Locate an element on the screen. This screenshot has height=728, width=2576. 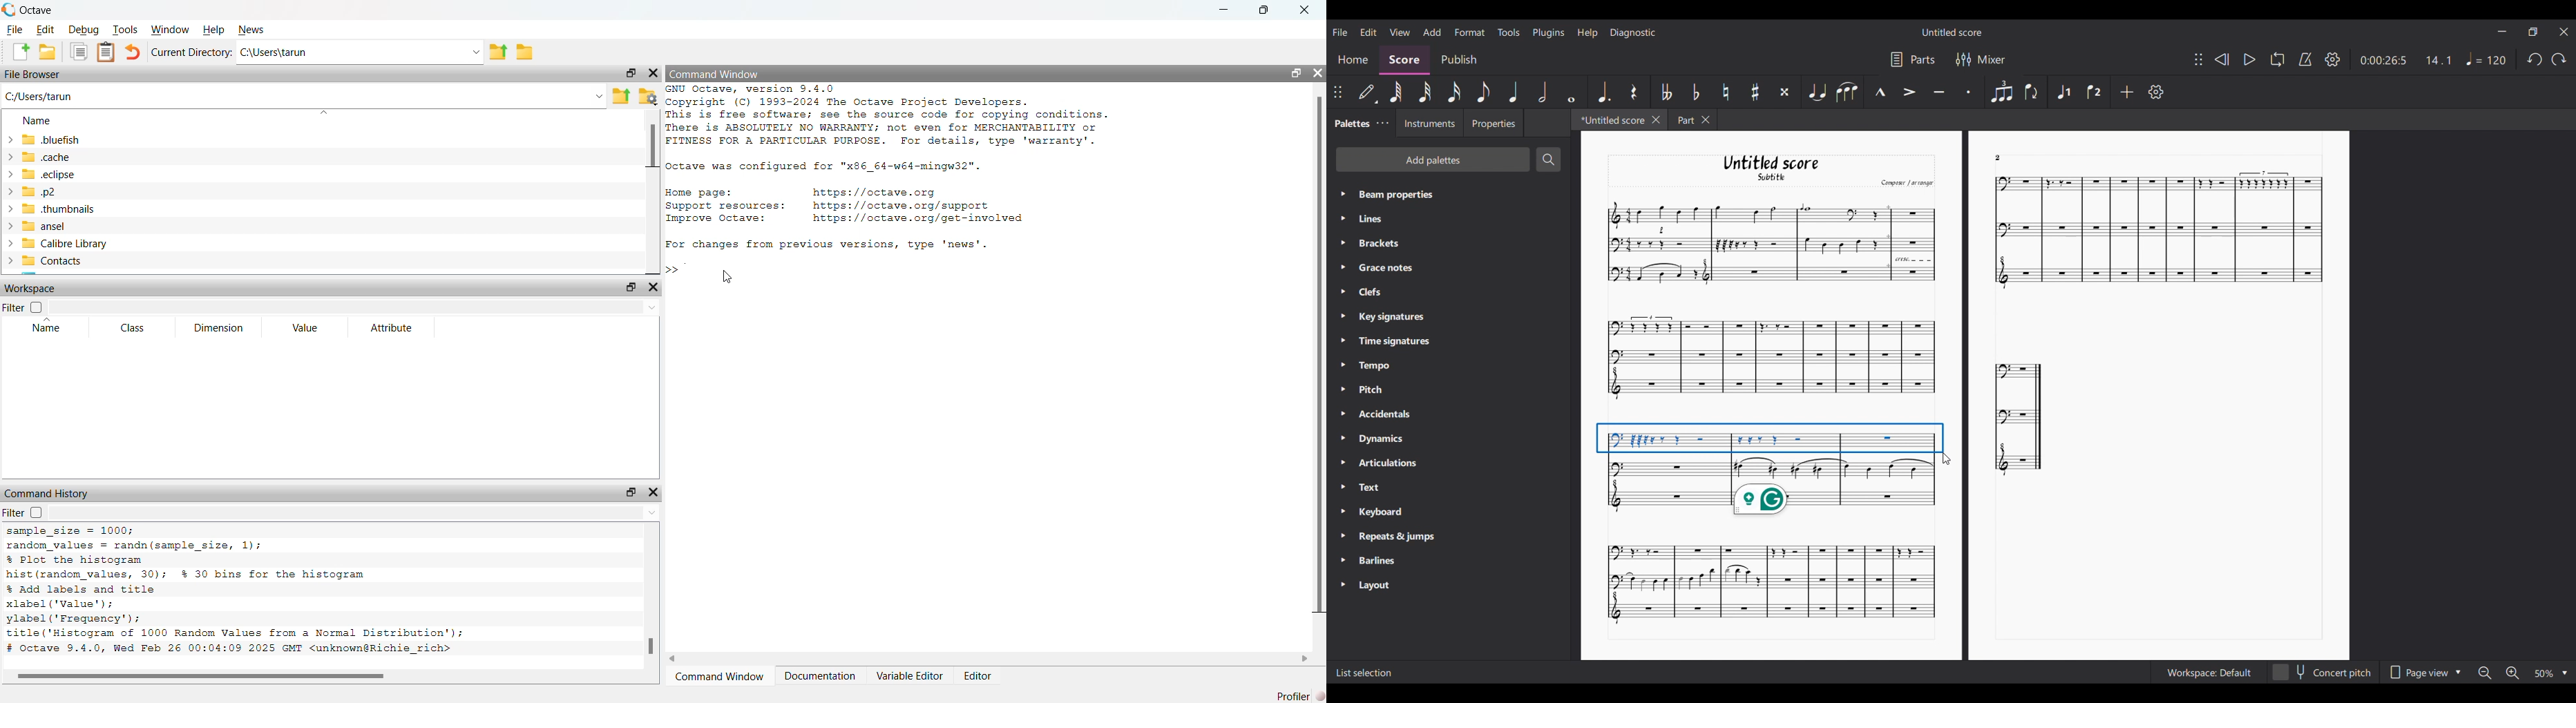
> Keyboard is located at coordinates (1376, 513).